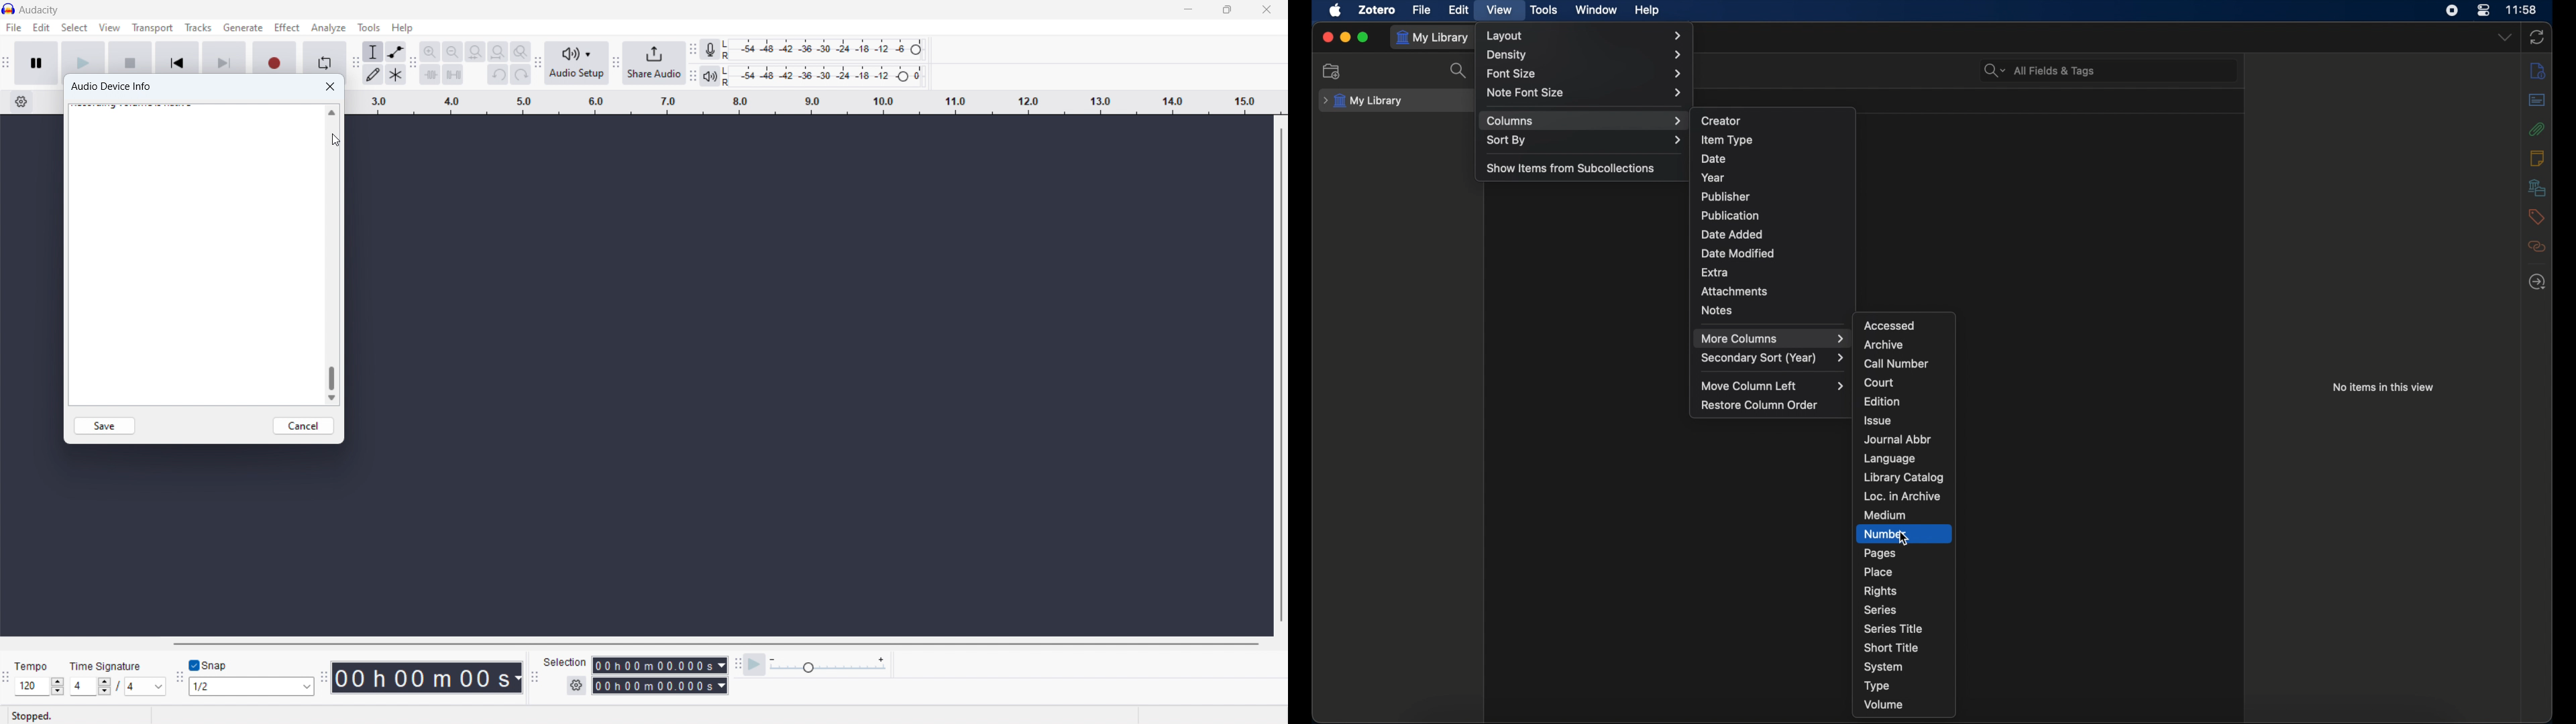 The height and width of the screenshot is (728, 2576). Describe the element at coordinates (36, 63) in the screenshot. I see `pause` at that location.